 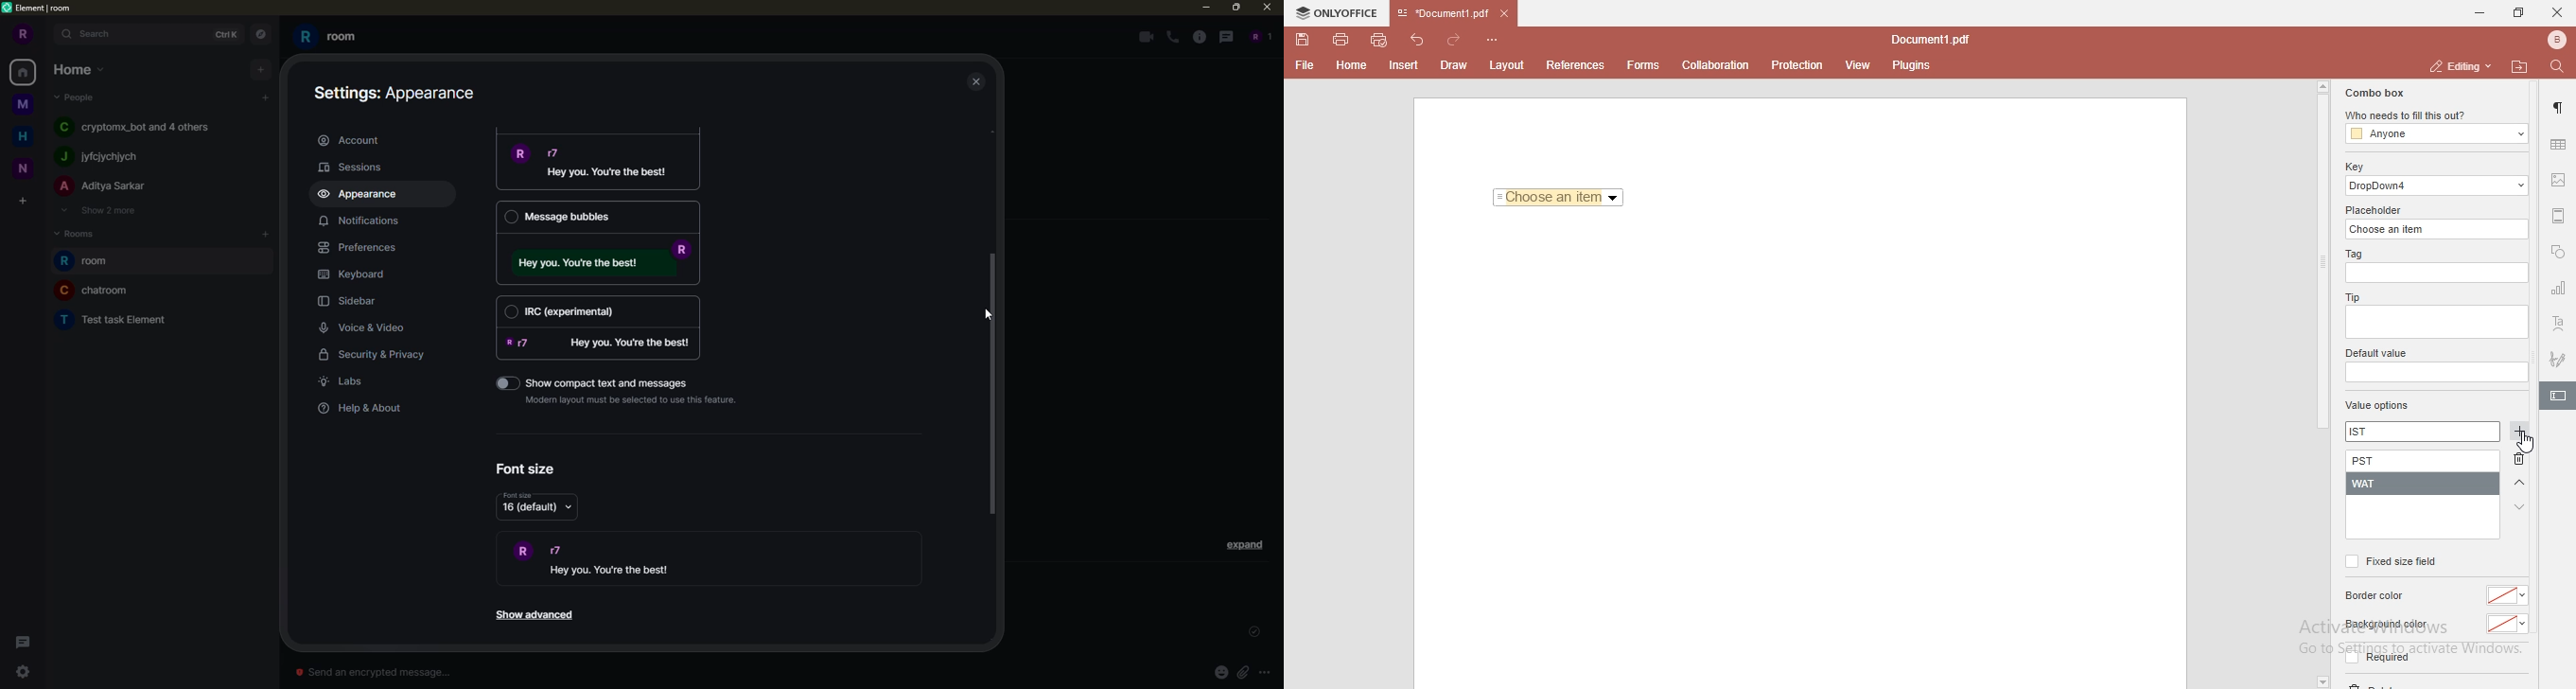 I want to click on expand, so click(x=48, y=35).